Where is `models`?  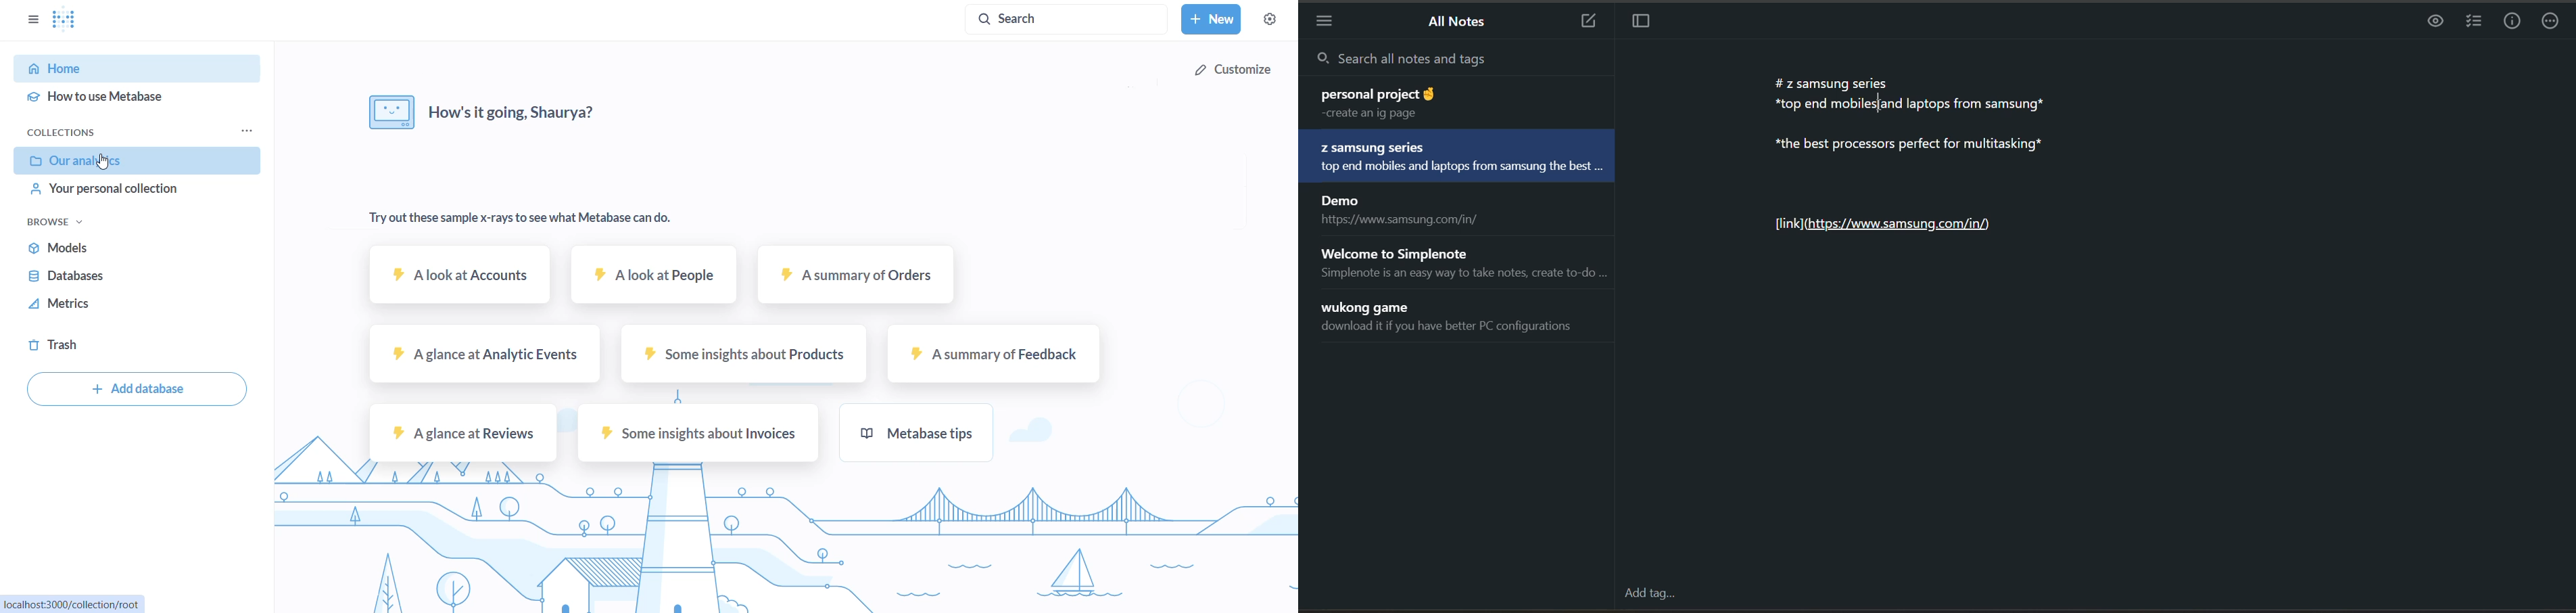 models is located at coordinates (133, 252).